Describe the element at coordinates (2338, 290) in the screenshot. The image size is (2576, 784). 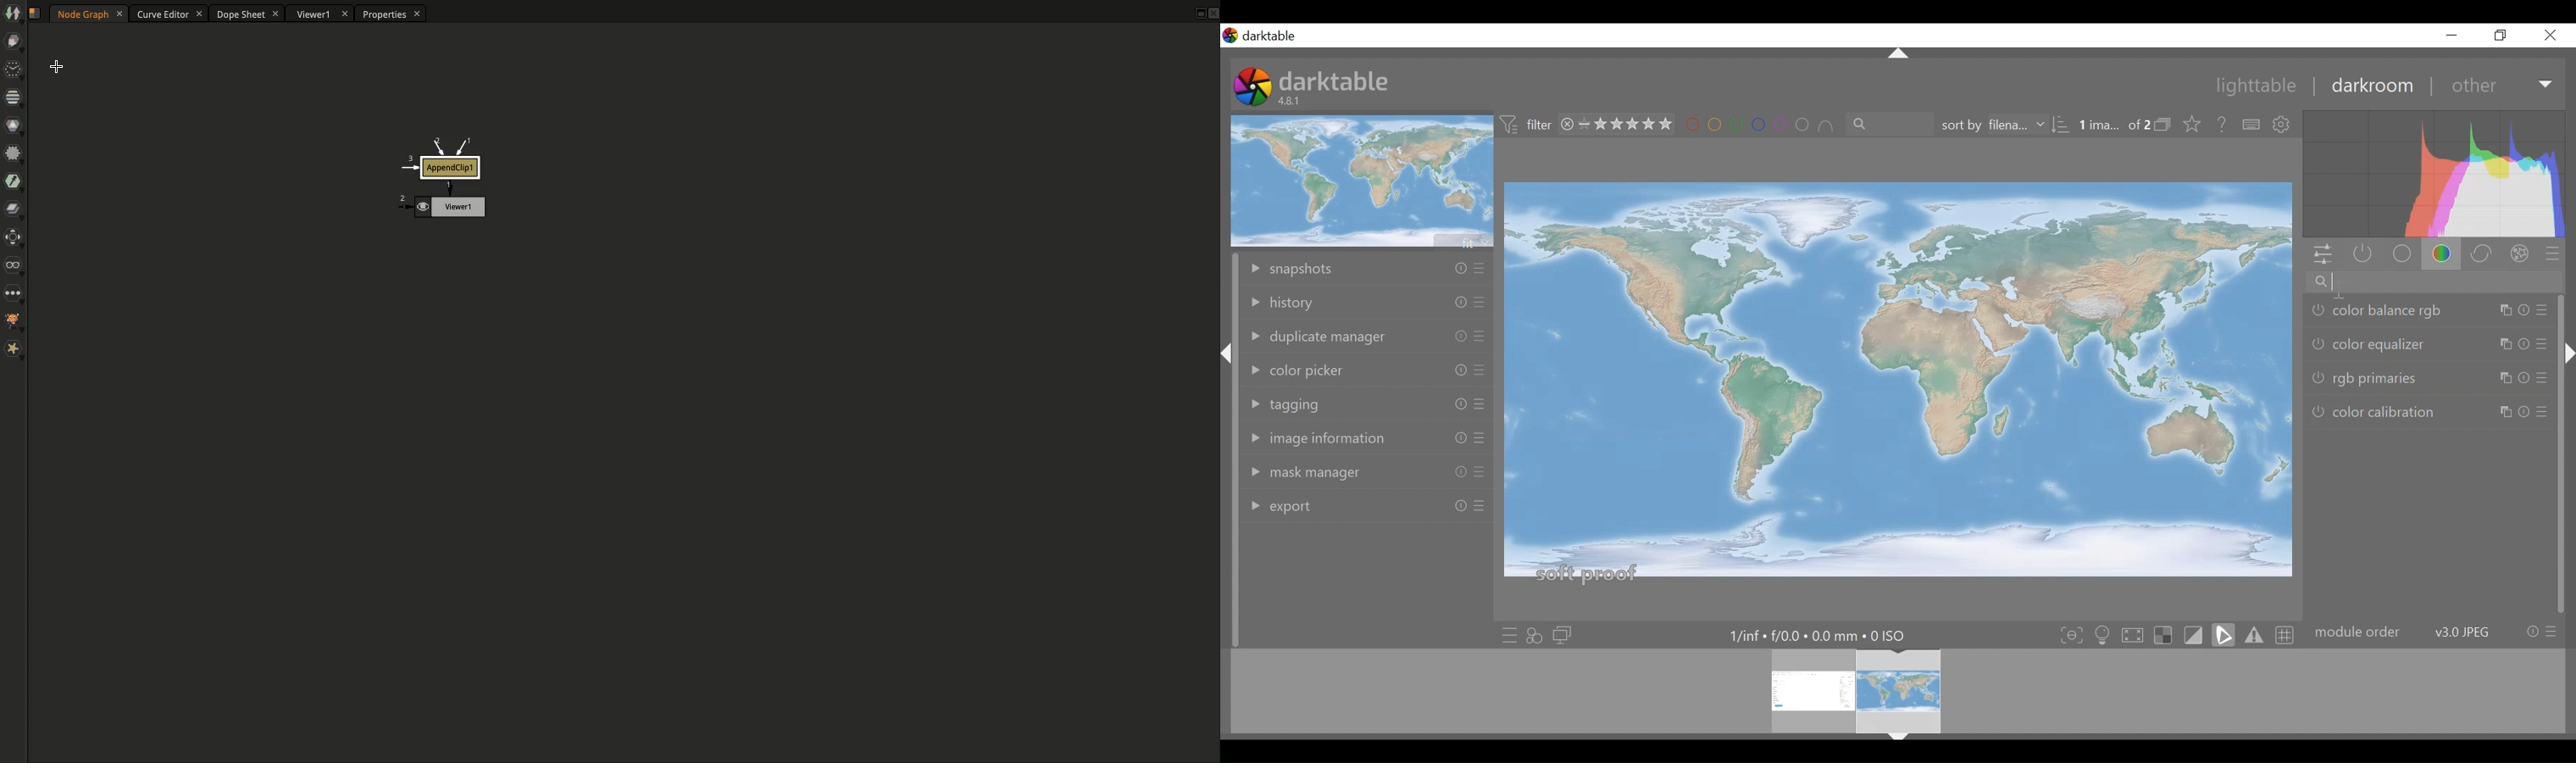
I see `Insertion Cursor` at that location.